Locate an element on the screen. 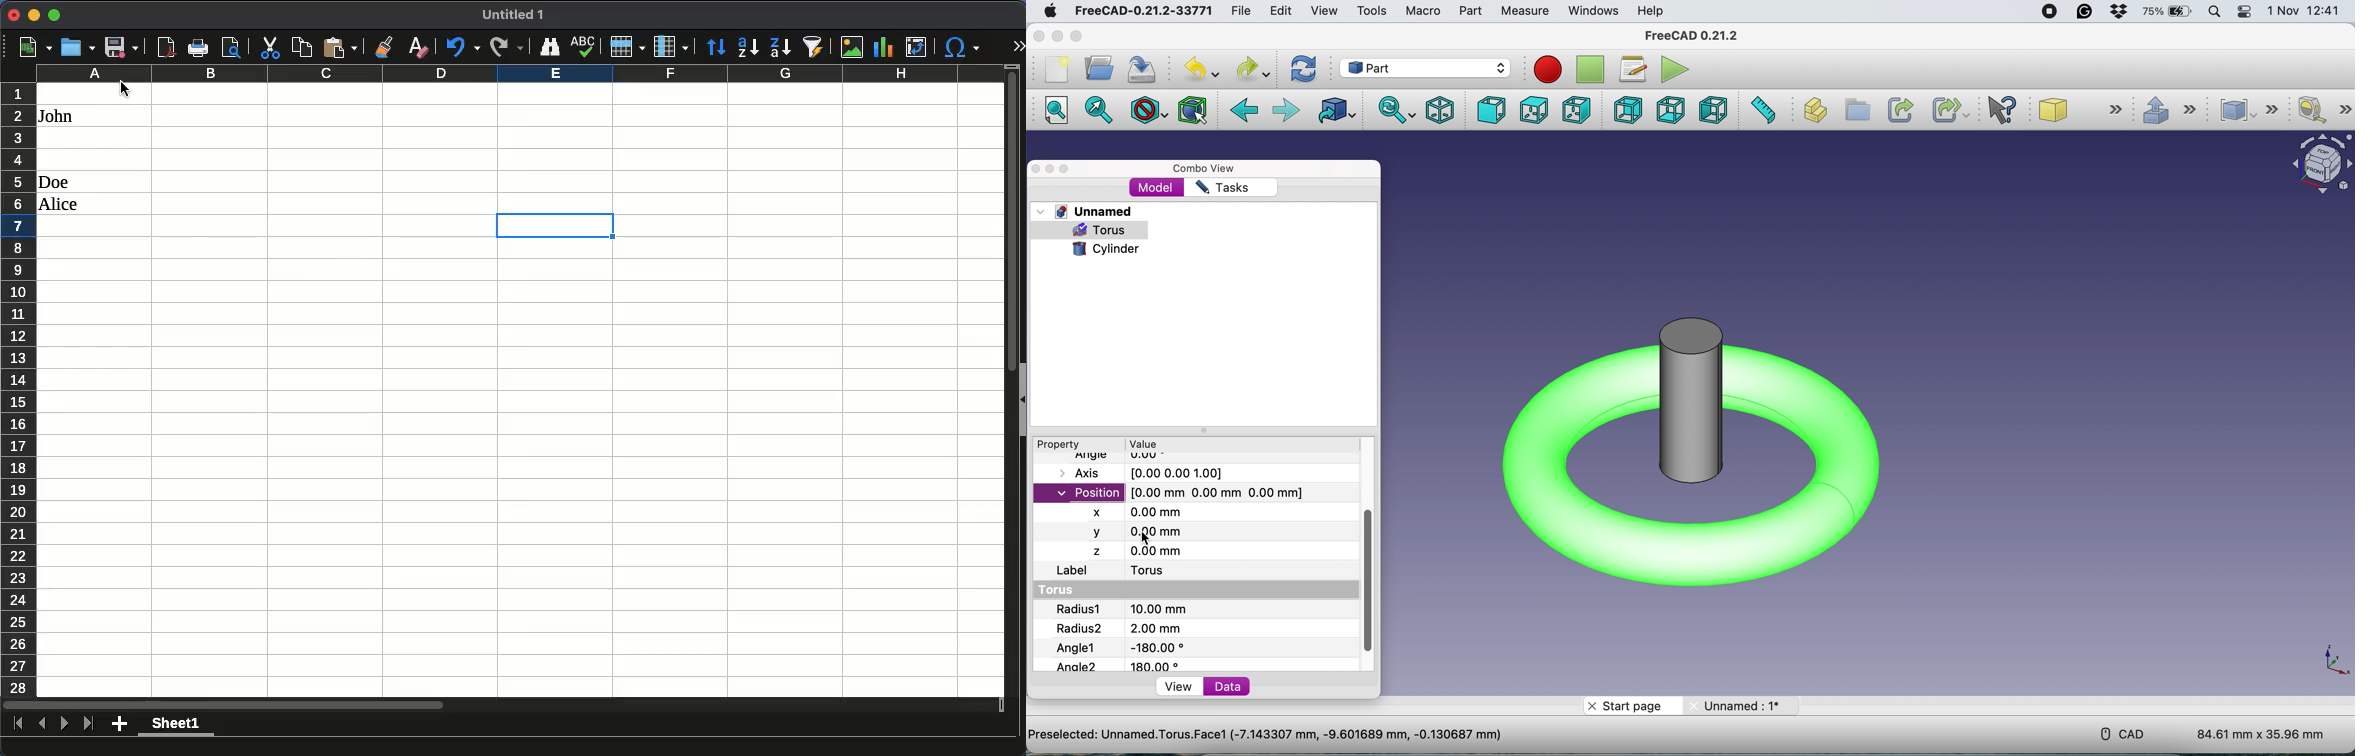  create link is located at coordinates (1900, 109).